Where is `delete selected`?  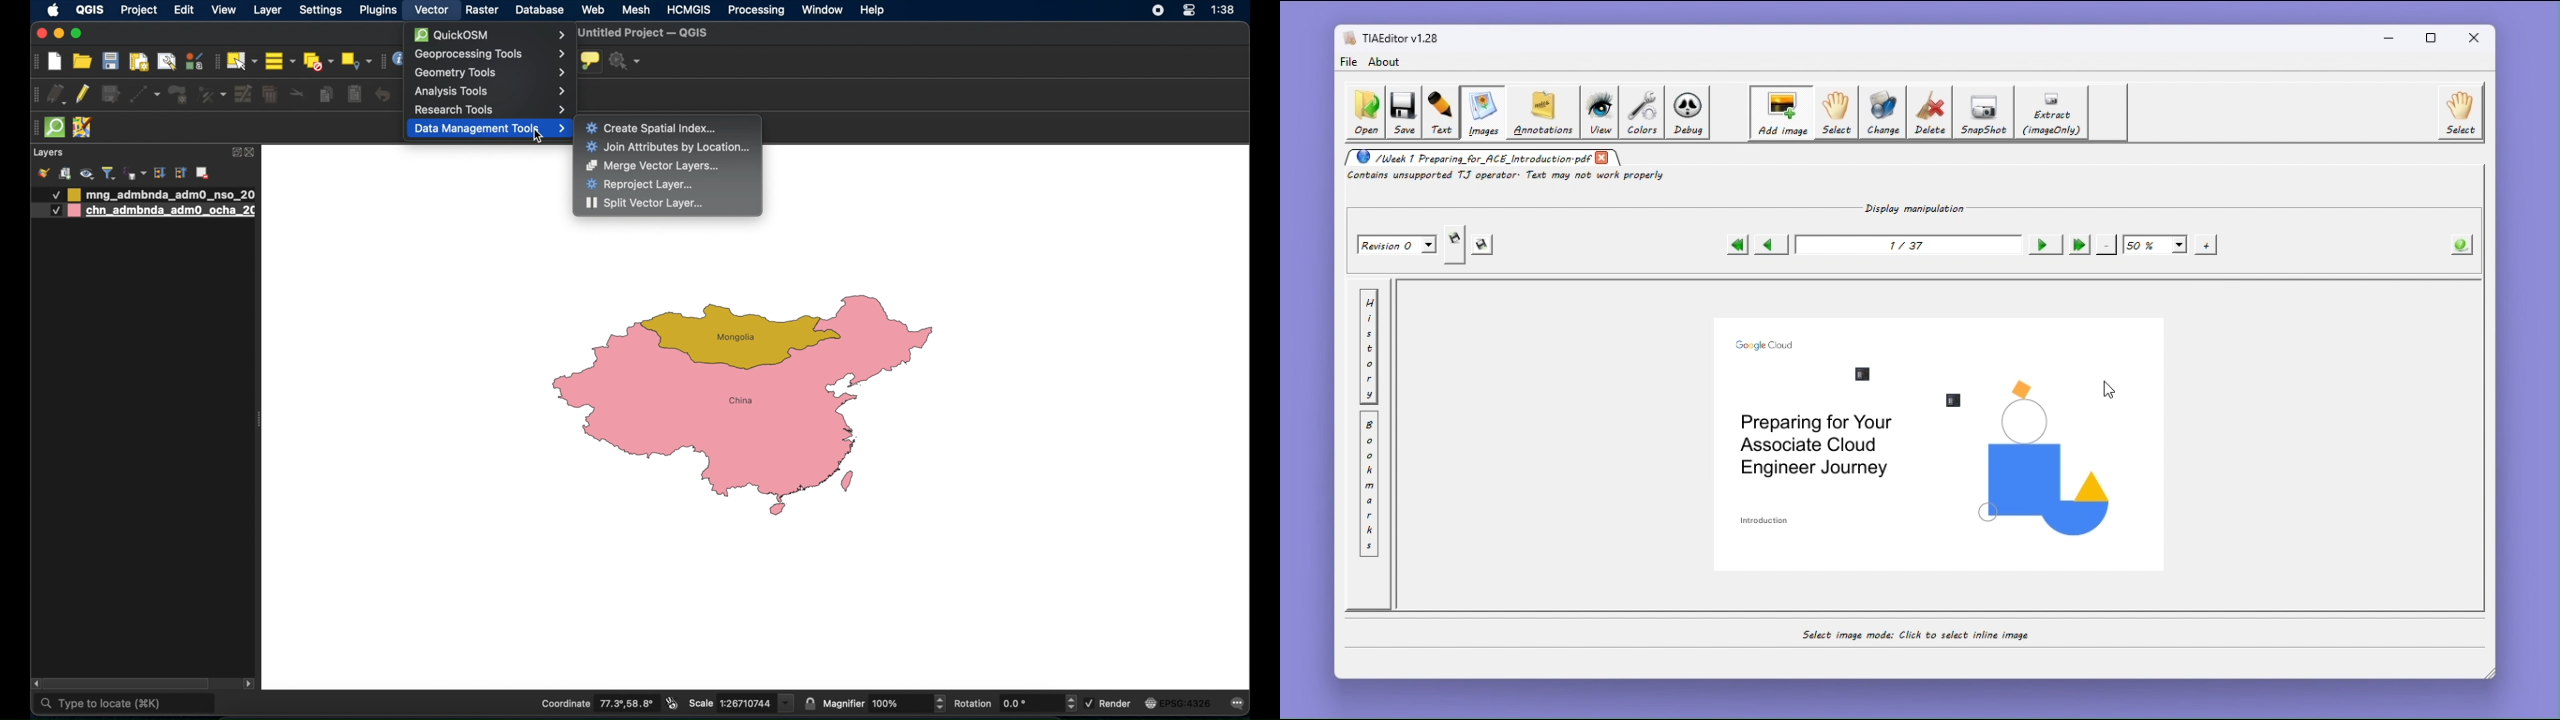 delete selected is located at coordinates (270, 95).